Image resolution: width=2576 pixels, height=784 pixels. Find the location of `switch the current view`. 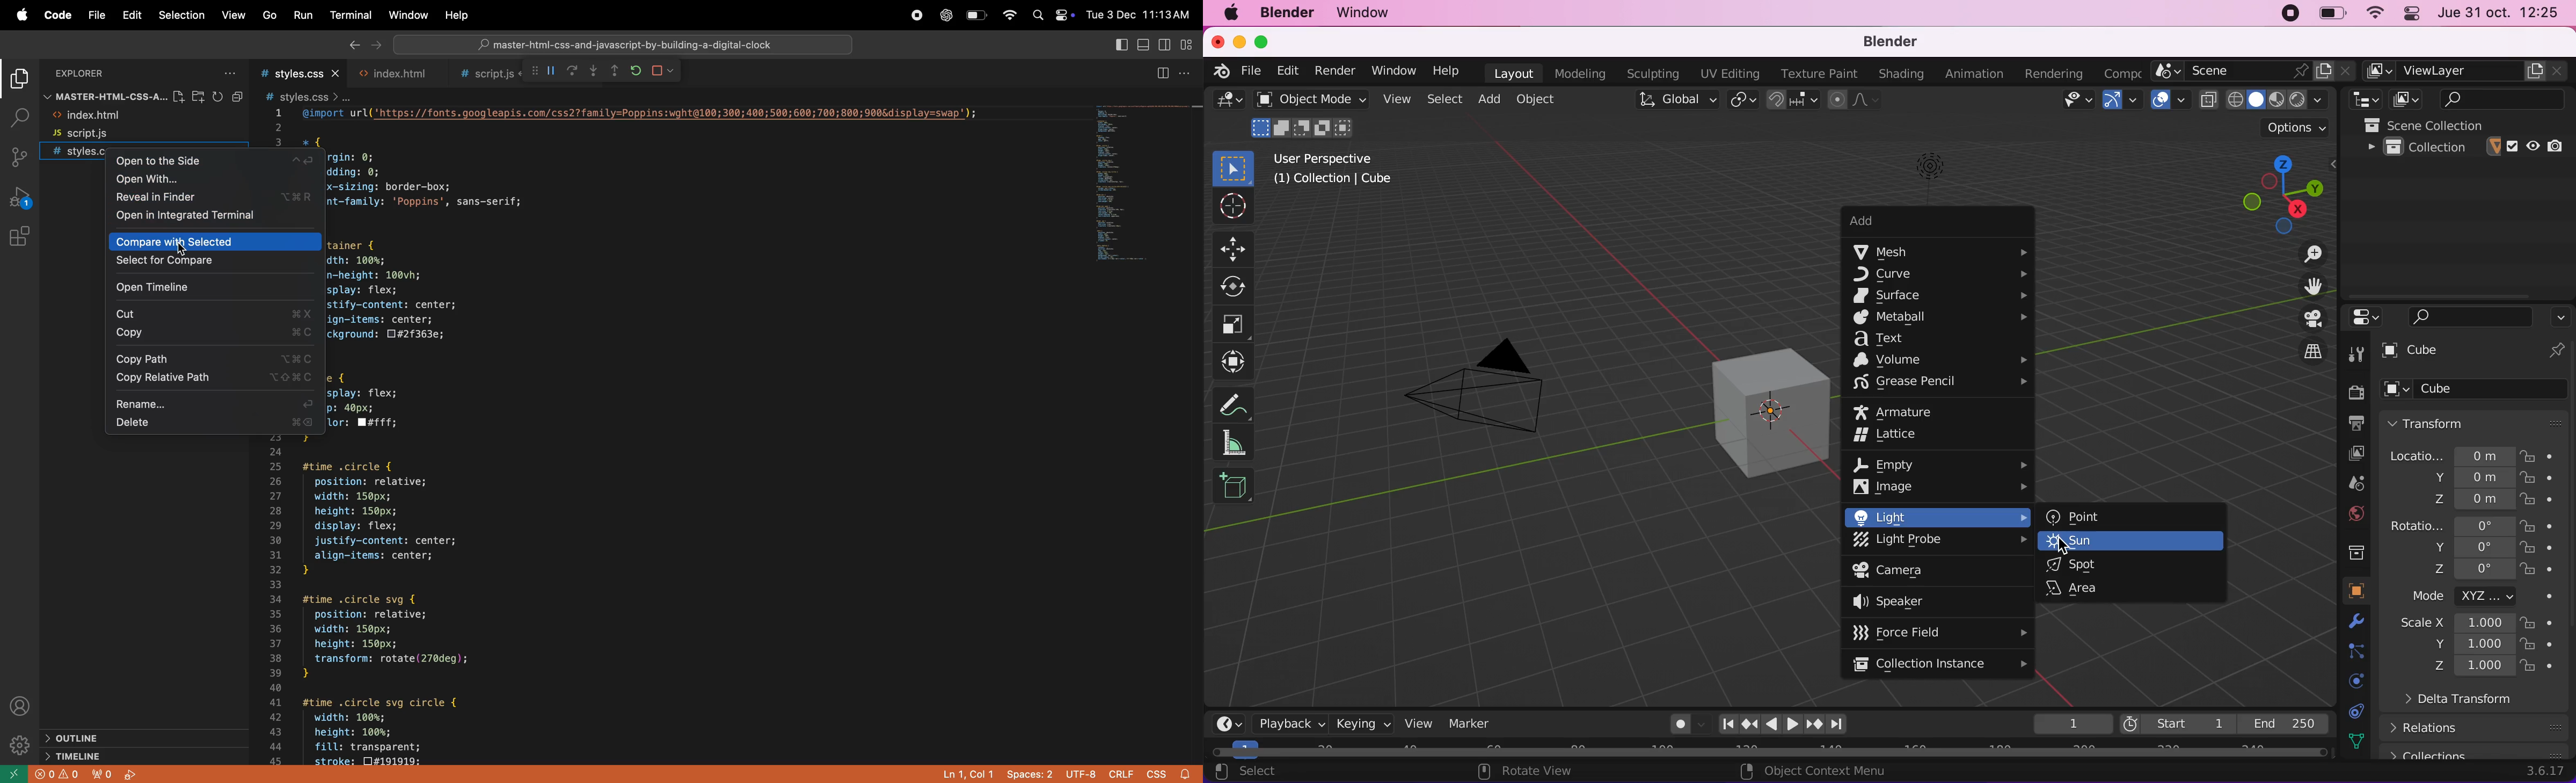

switch the current view is located at coordinates (2301, 353).